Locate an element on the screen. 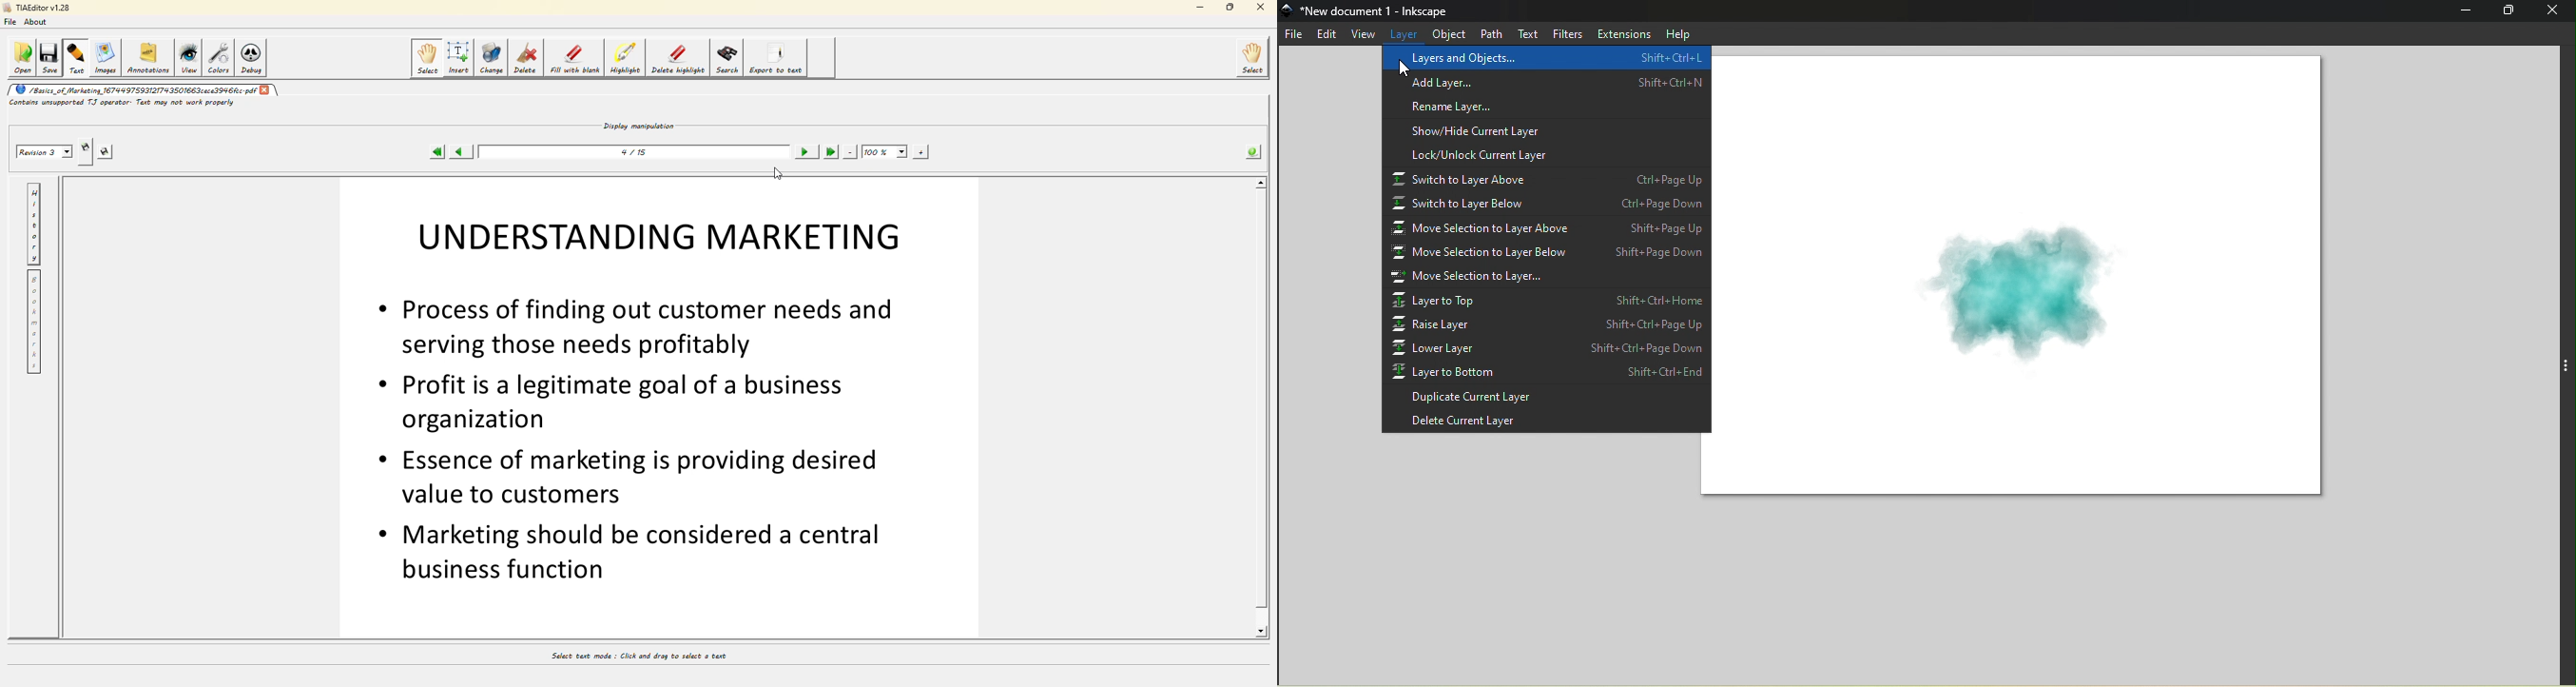 The width and height of the screenshot is (2576, 700). Raise layer is located at coordinates (1547, 324).